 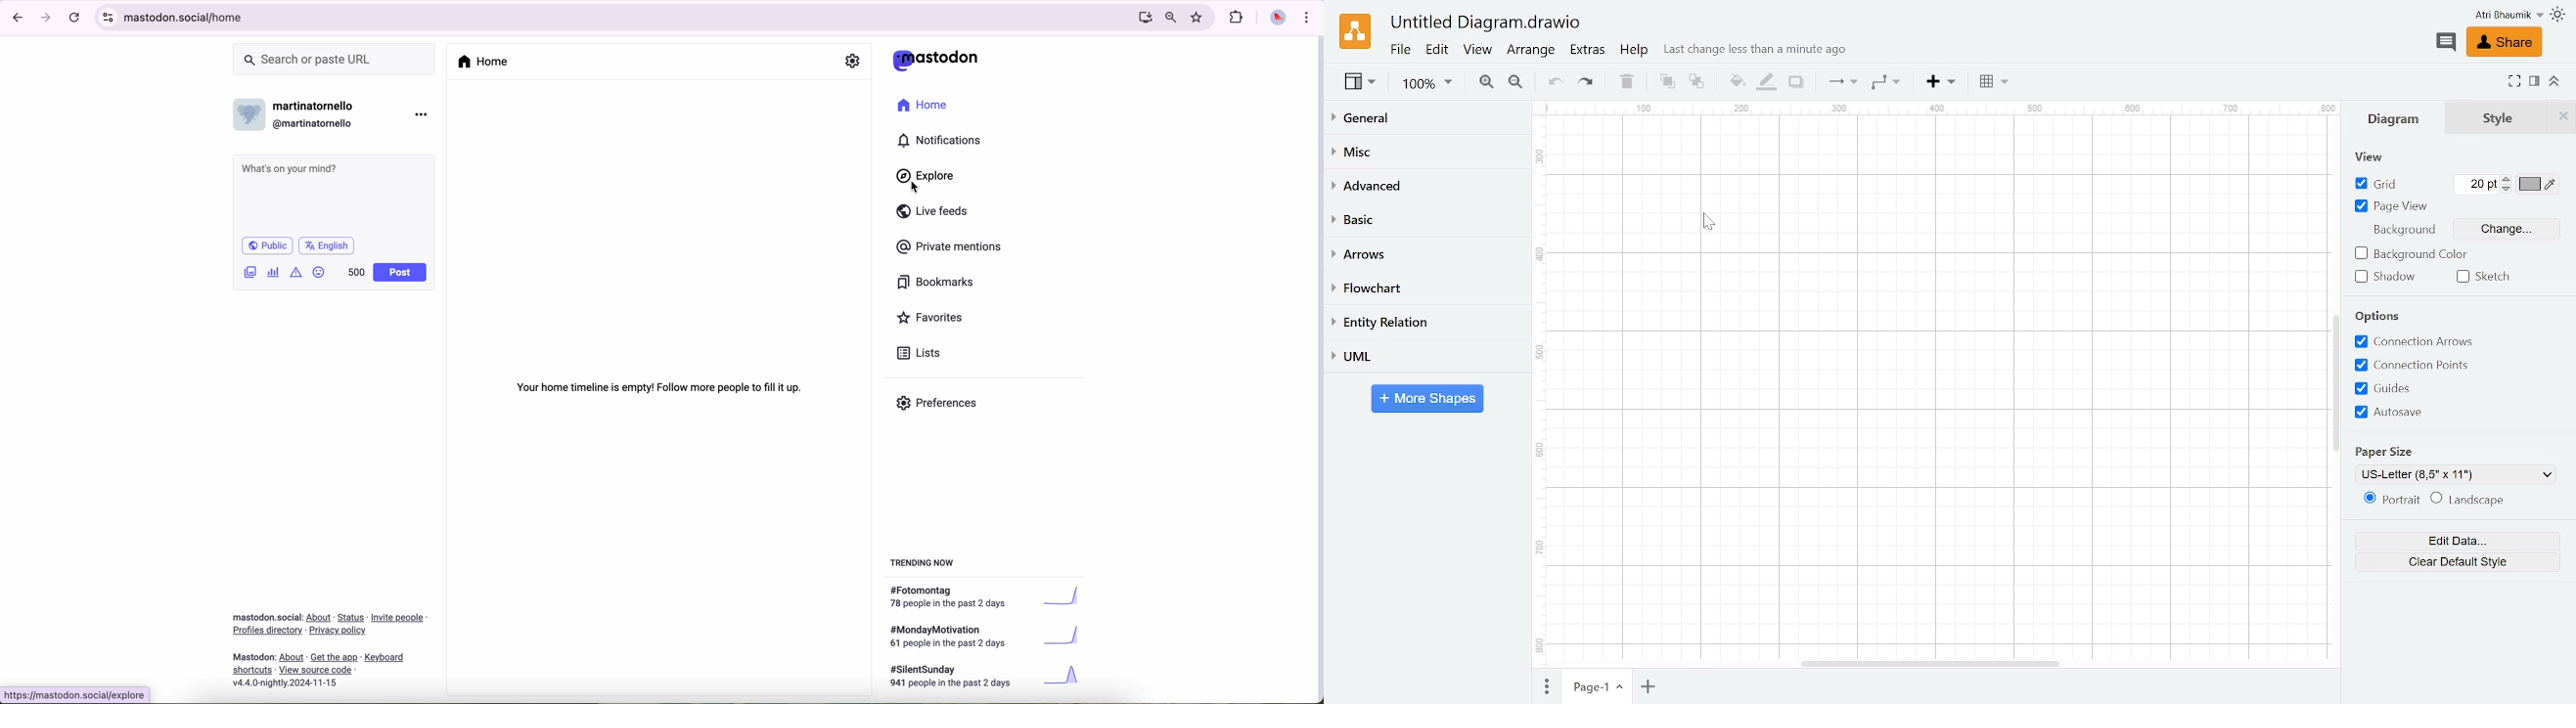 What do you see at coordinates (2558, 17) in the screenshot?
I see `Themes` at bounding box center [2558, 17].